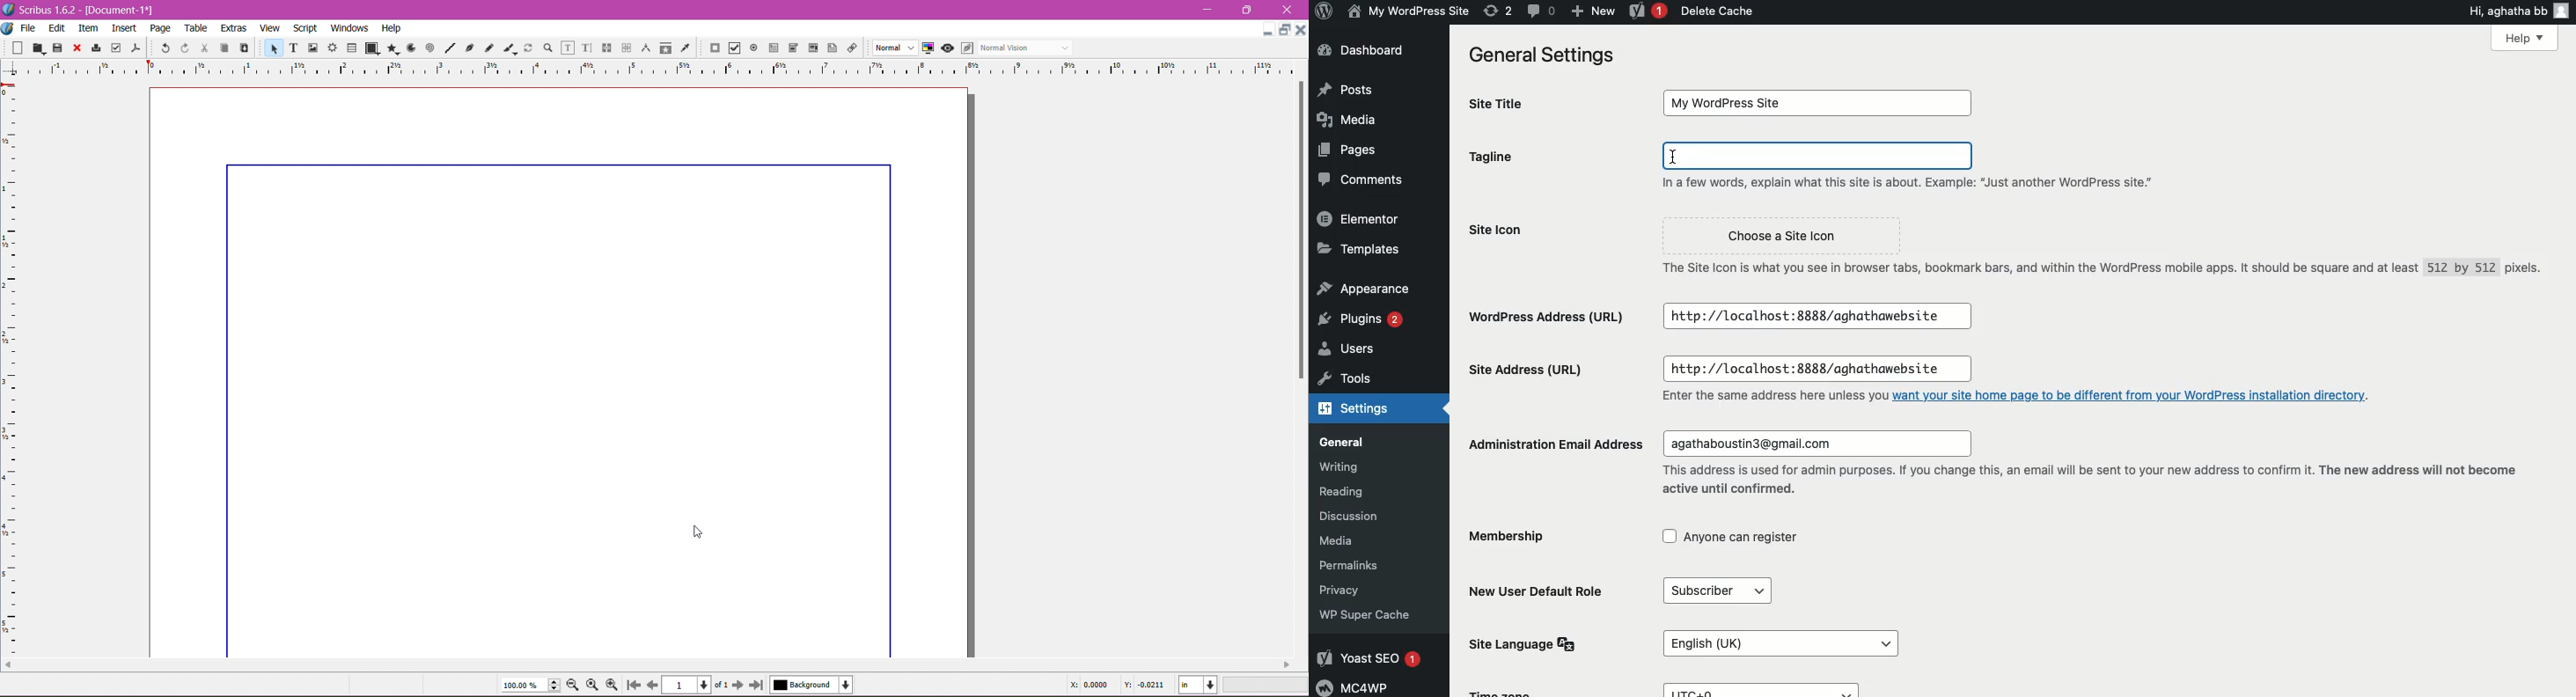  I want to click on Reading, so click(1352, 489).